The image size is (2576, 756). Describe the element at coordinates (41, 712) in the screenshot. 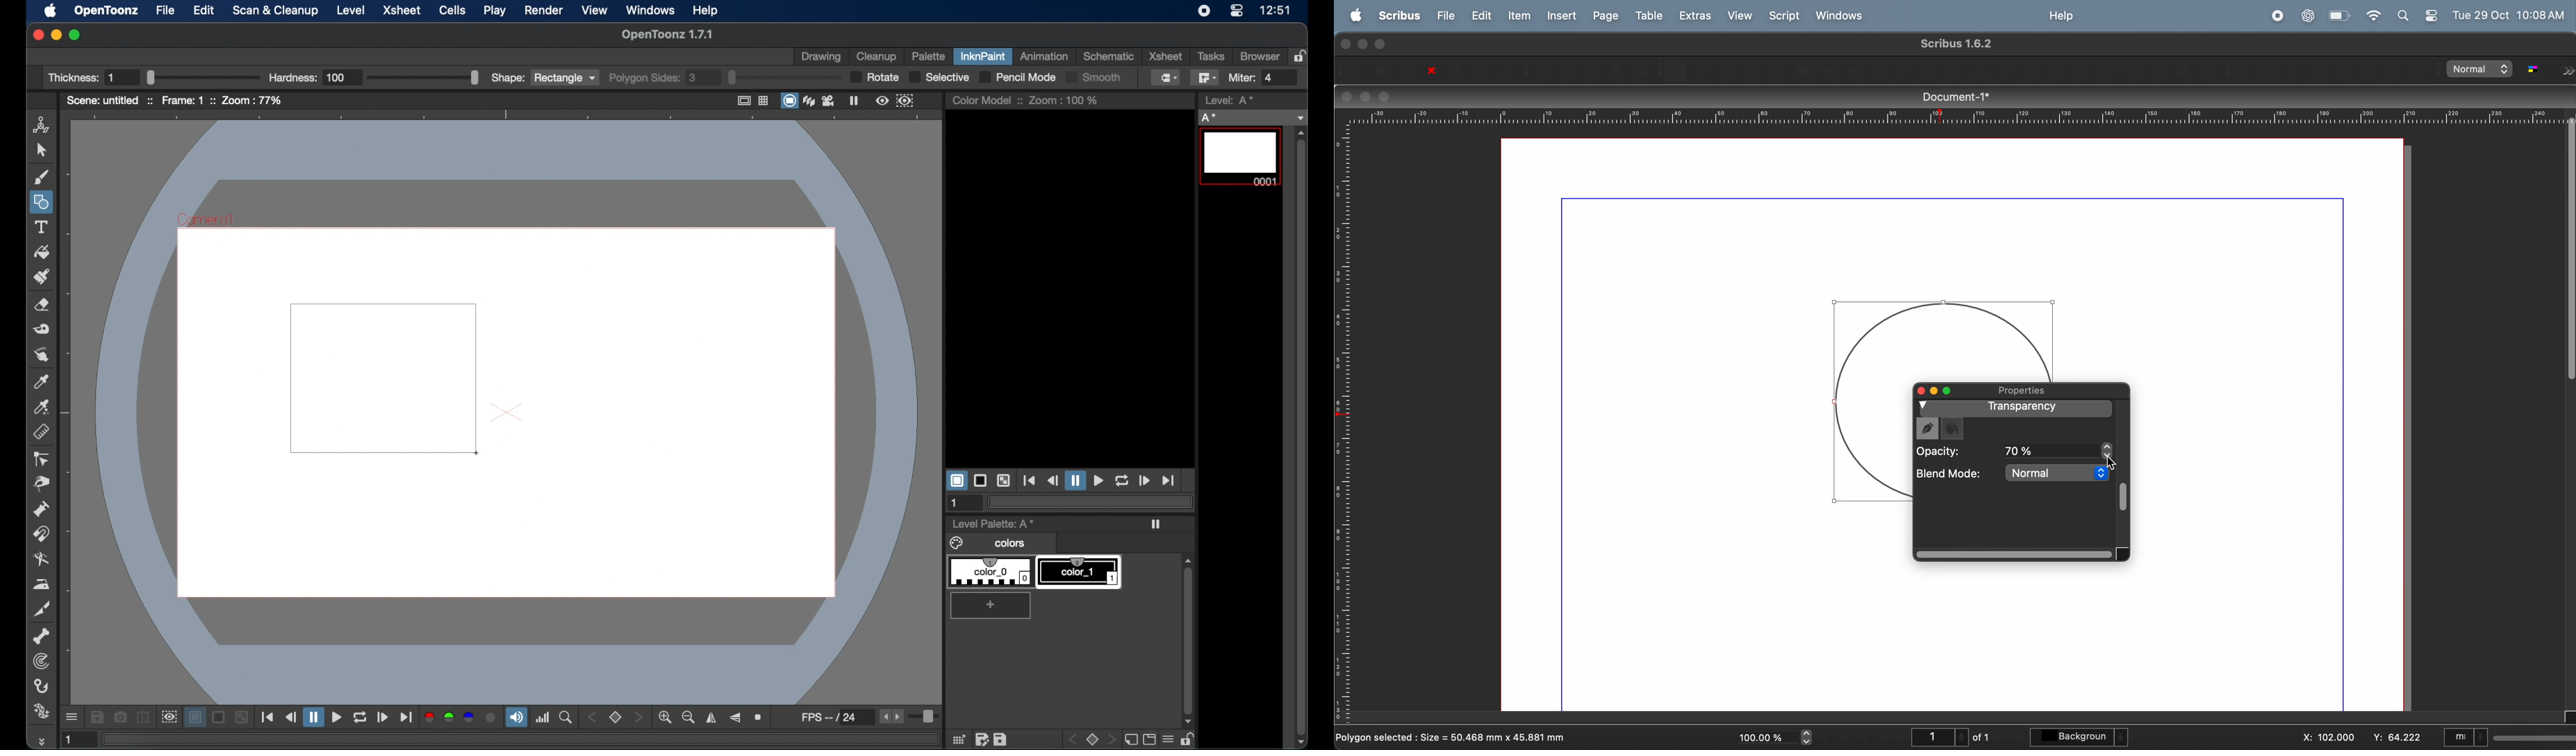

I see `plastic tool` at that location.